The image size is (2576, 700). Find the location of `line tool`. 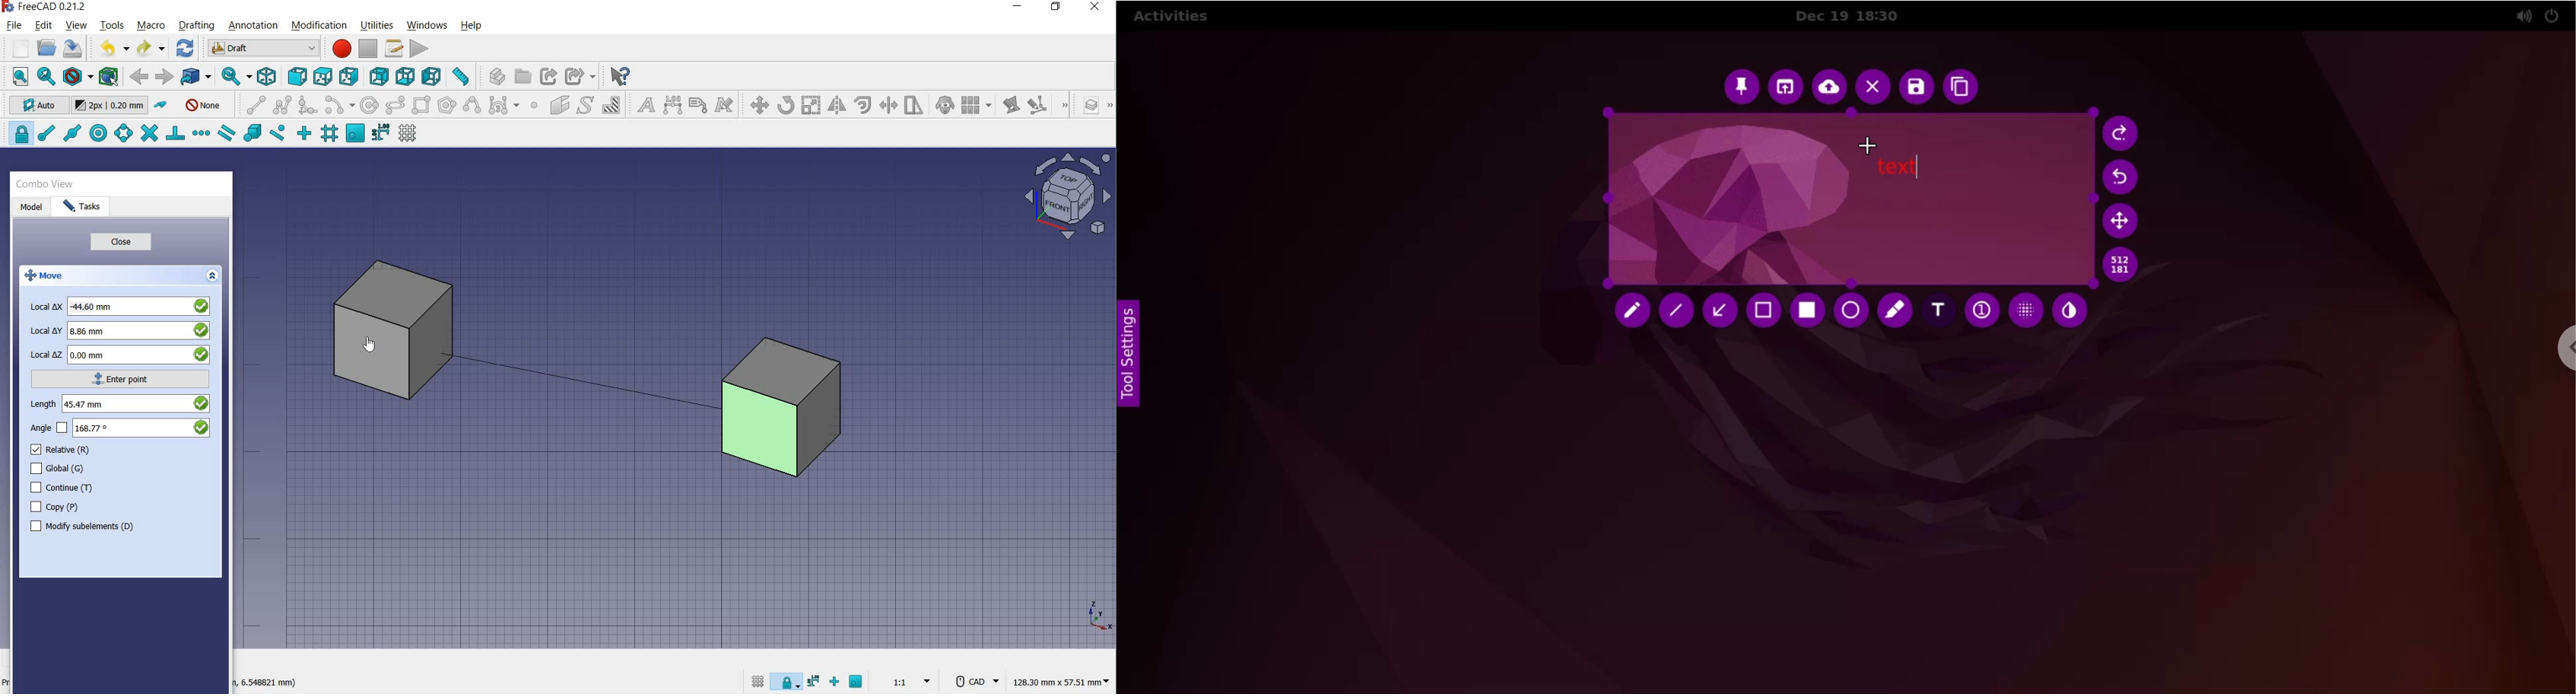

line tool is located at coordinates (1676, 312).